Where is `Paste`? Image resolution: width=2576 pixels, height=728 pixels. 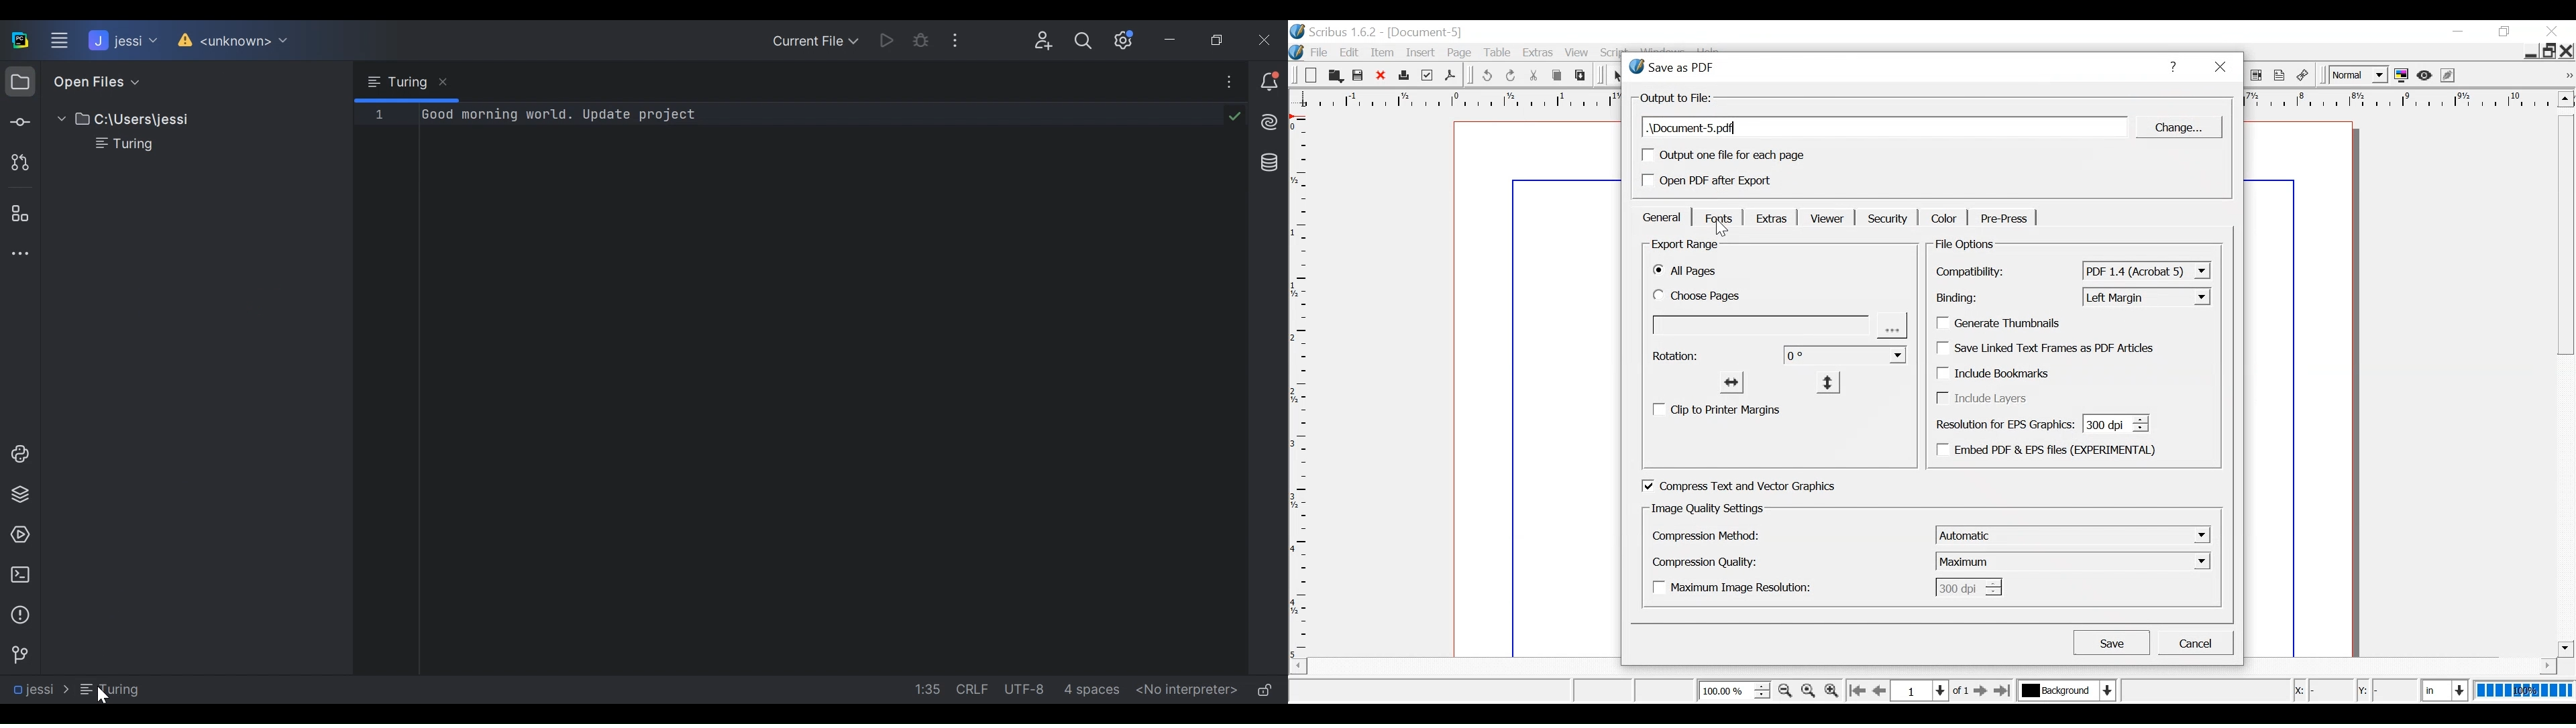 Paste is located at coordinates (1580, 75).